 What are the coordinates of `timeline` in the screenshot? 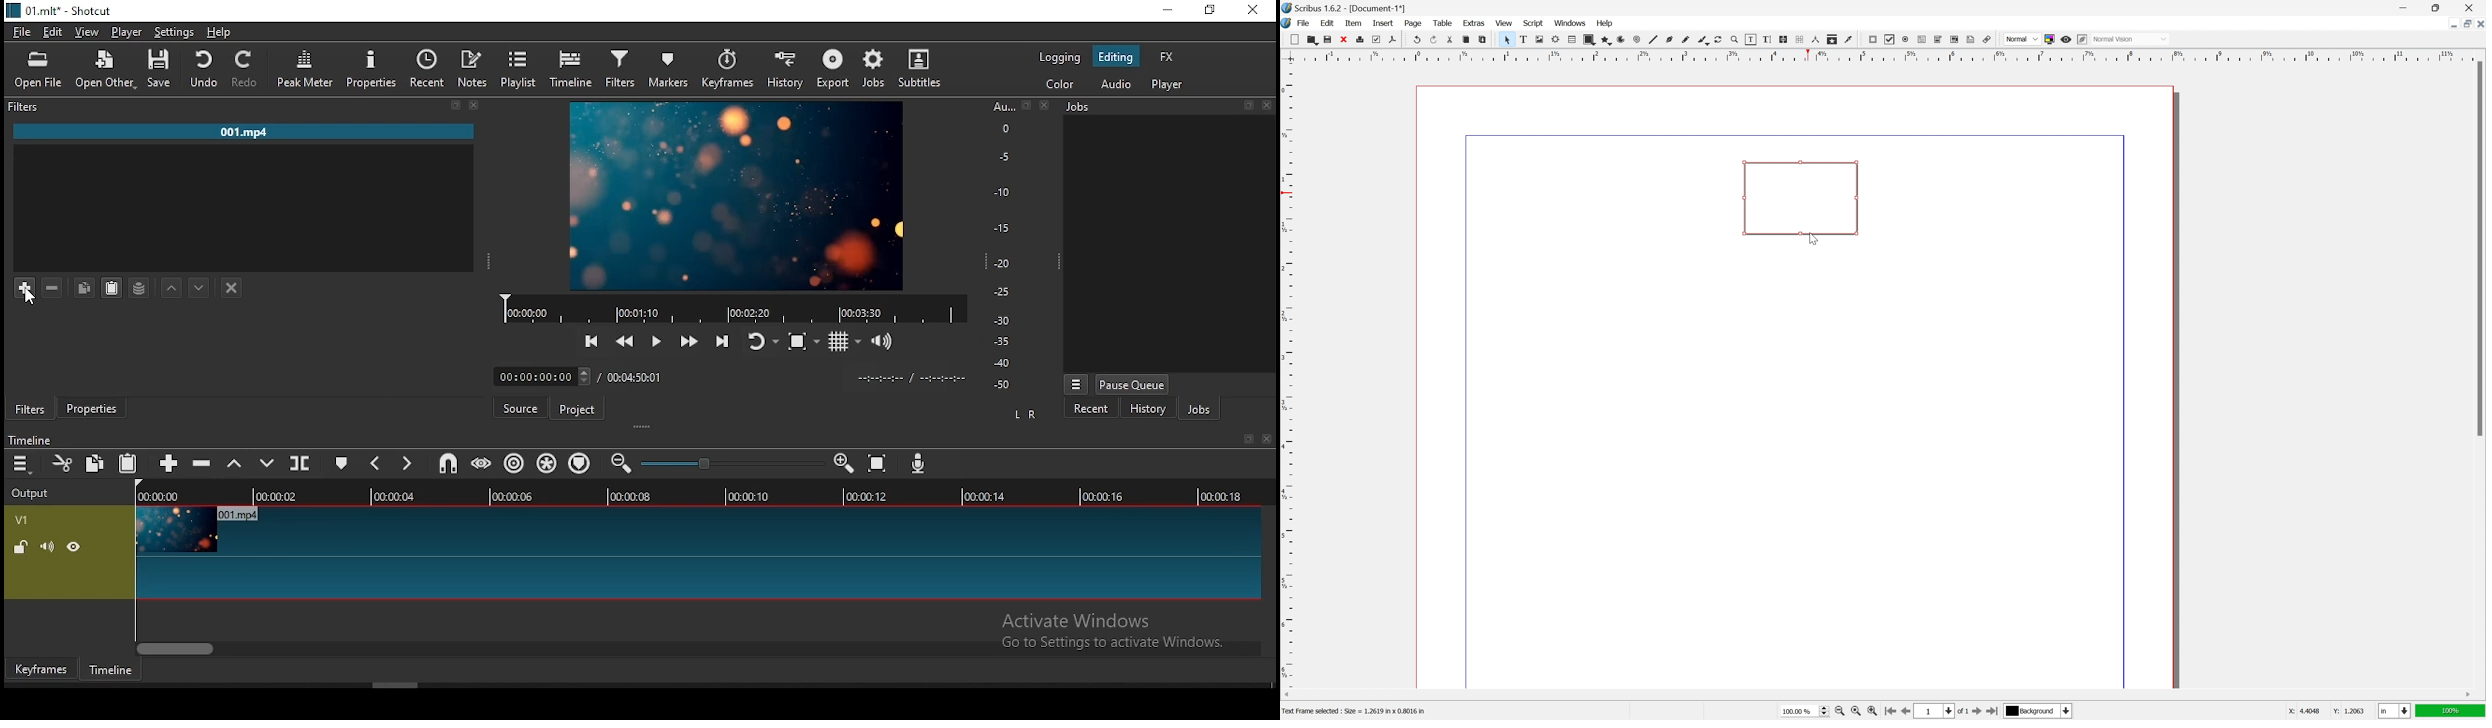 It's located at (108, 668).